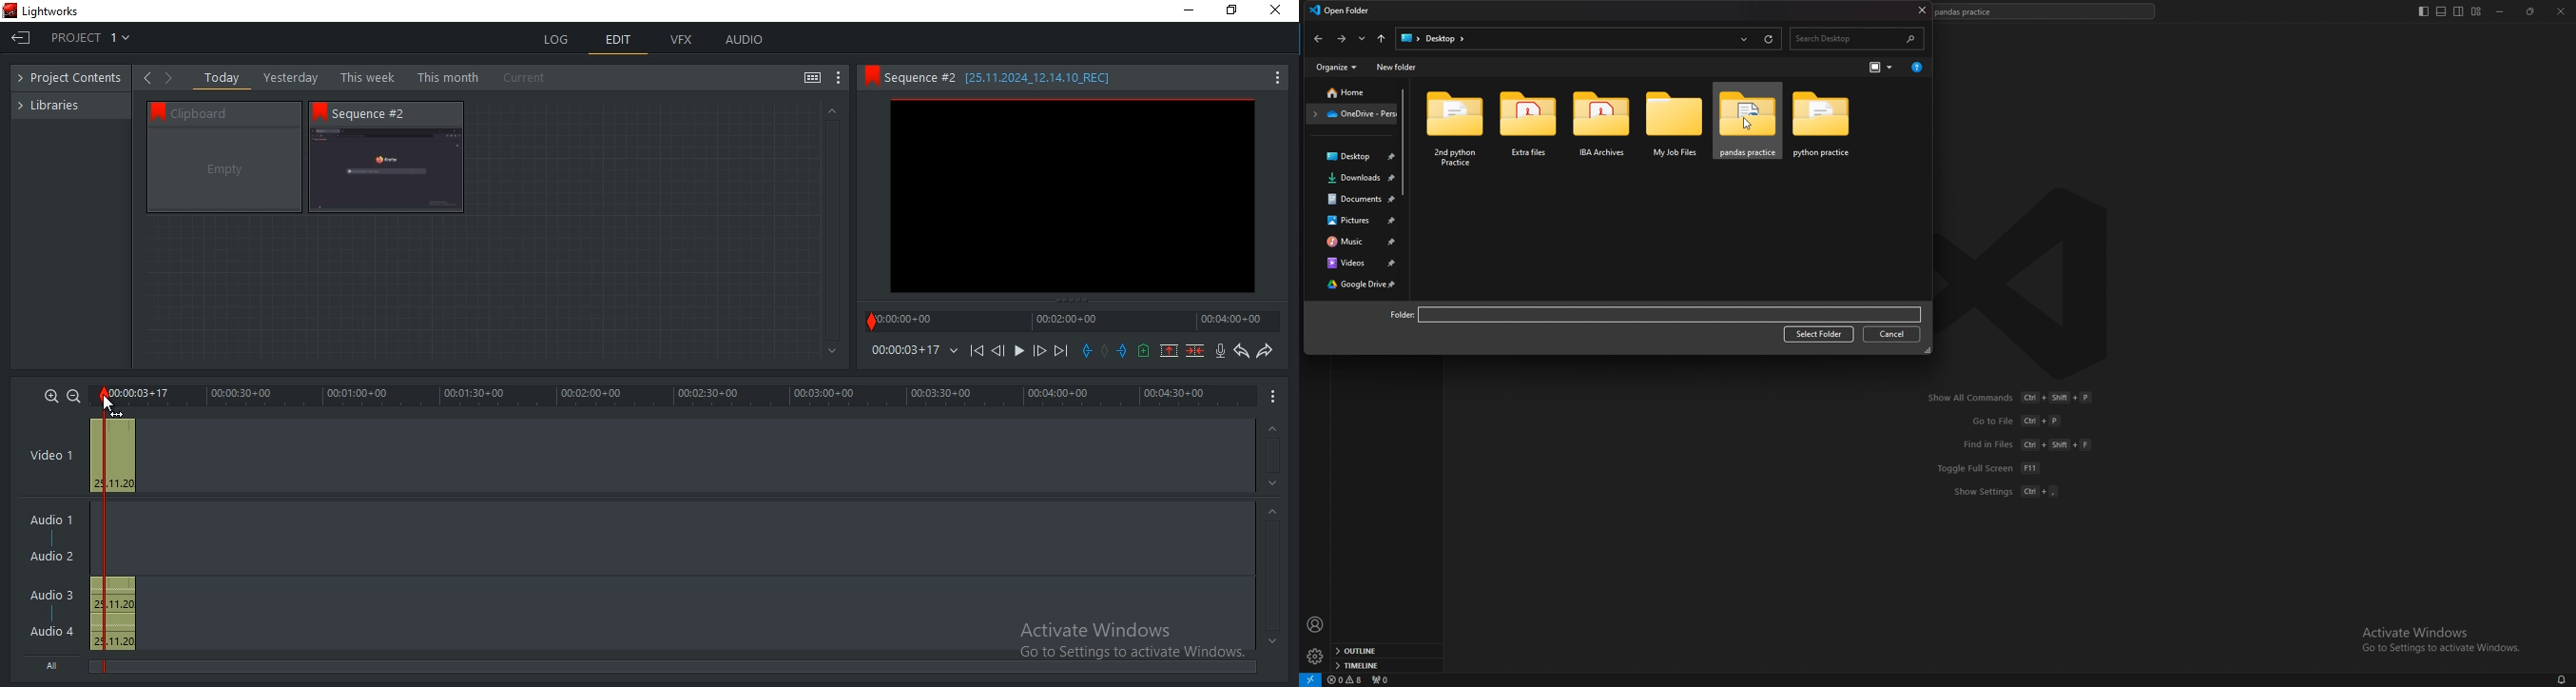  I want to click on videos, so click(1357, 262).